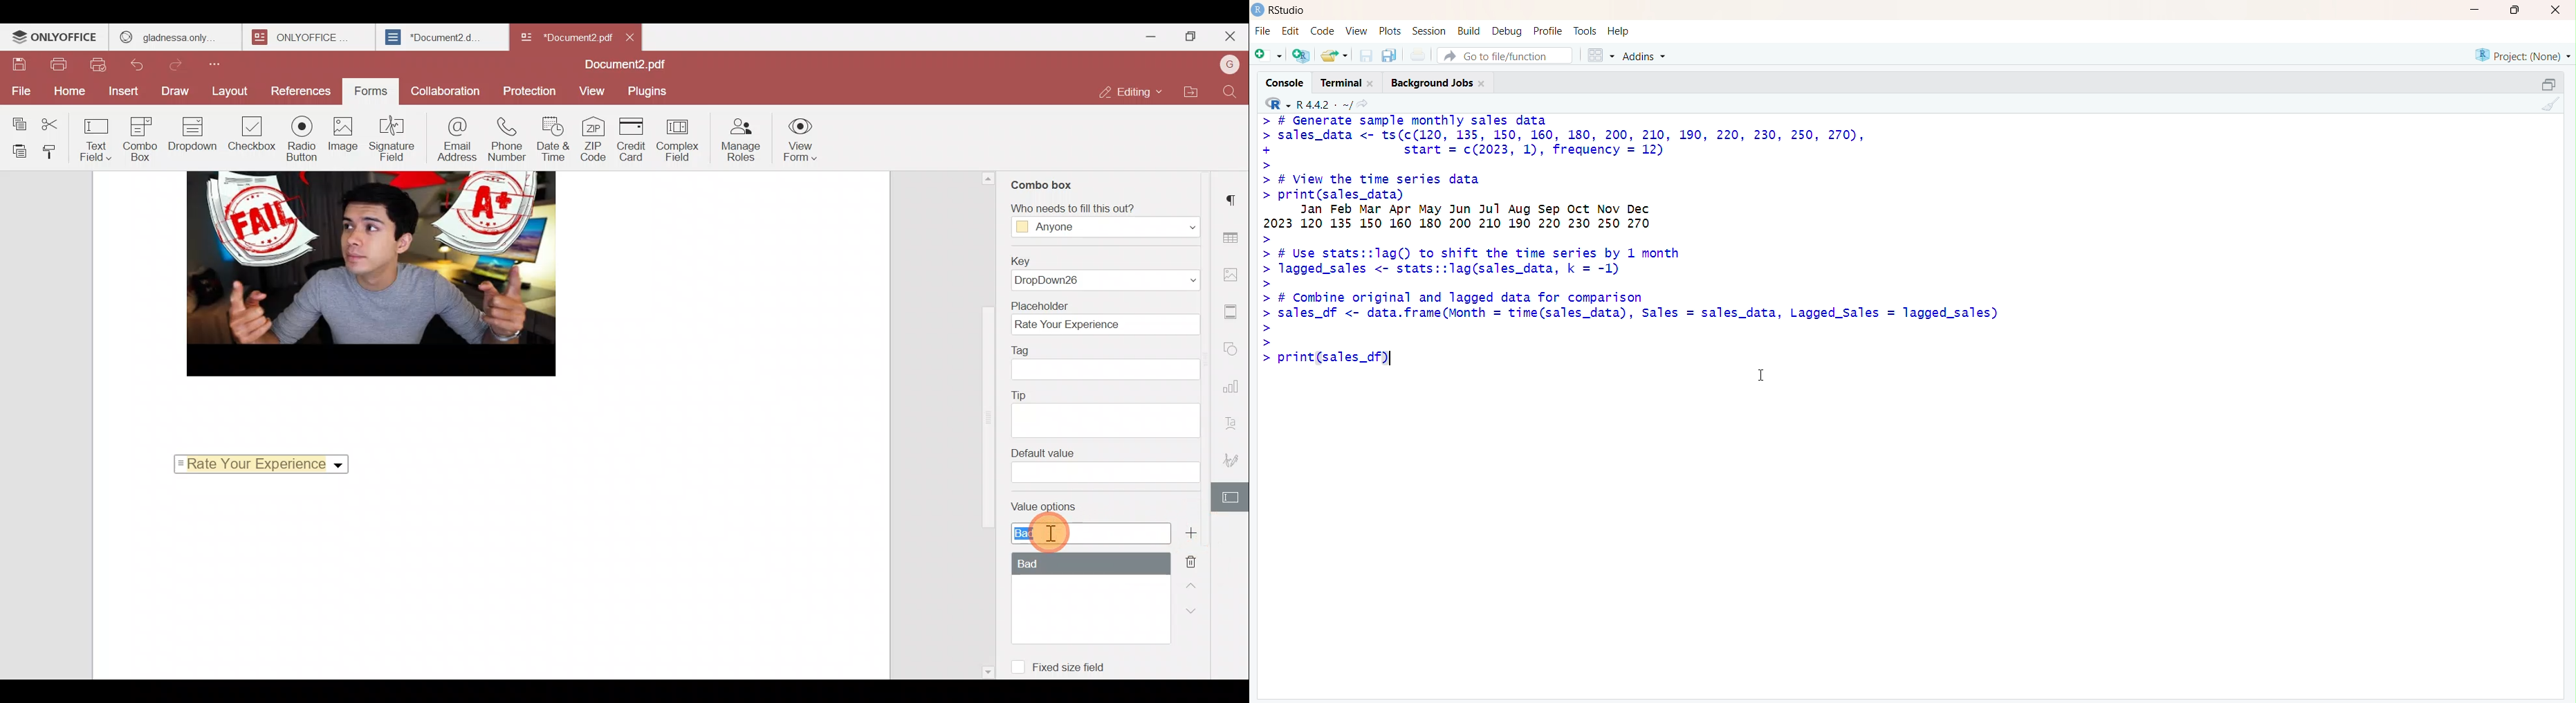  I want to click on print the current file, so click(1418, 55).